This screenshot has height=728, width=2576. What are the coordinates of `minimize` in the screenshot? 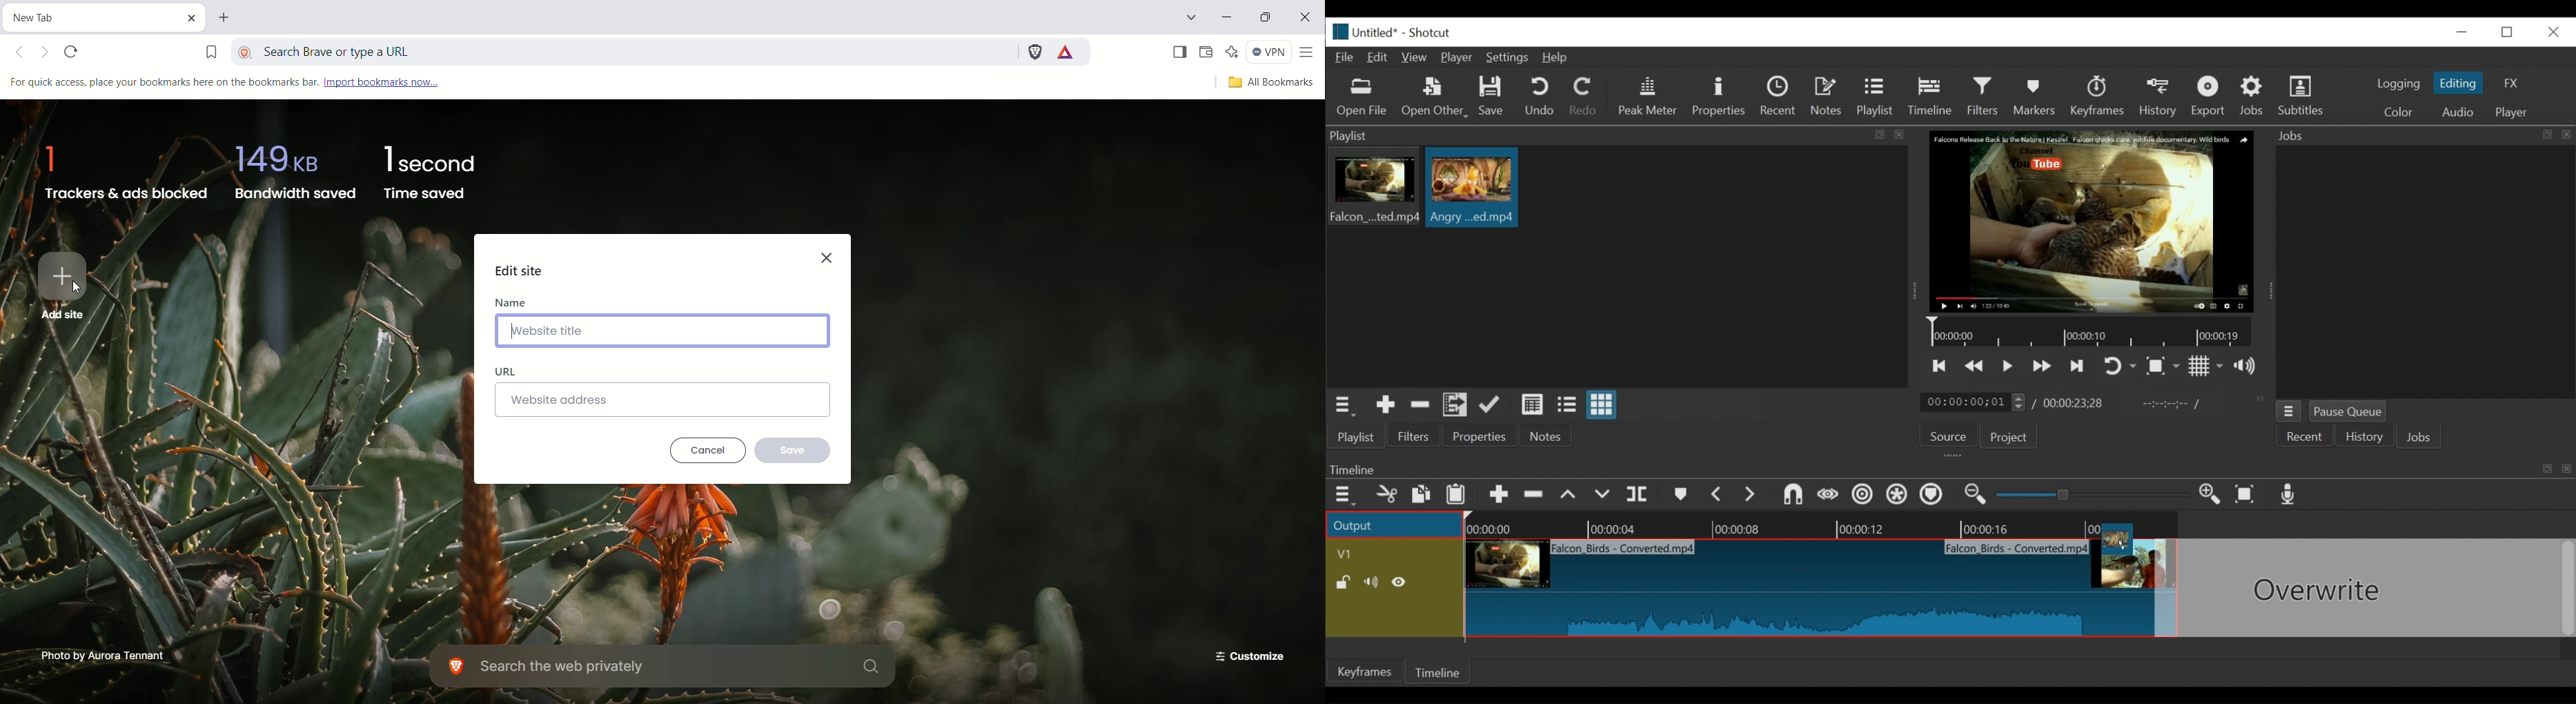 It's located at (2462, 31).